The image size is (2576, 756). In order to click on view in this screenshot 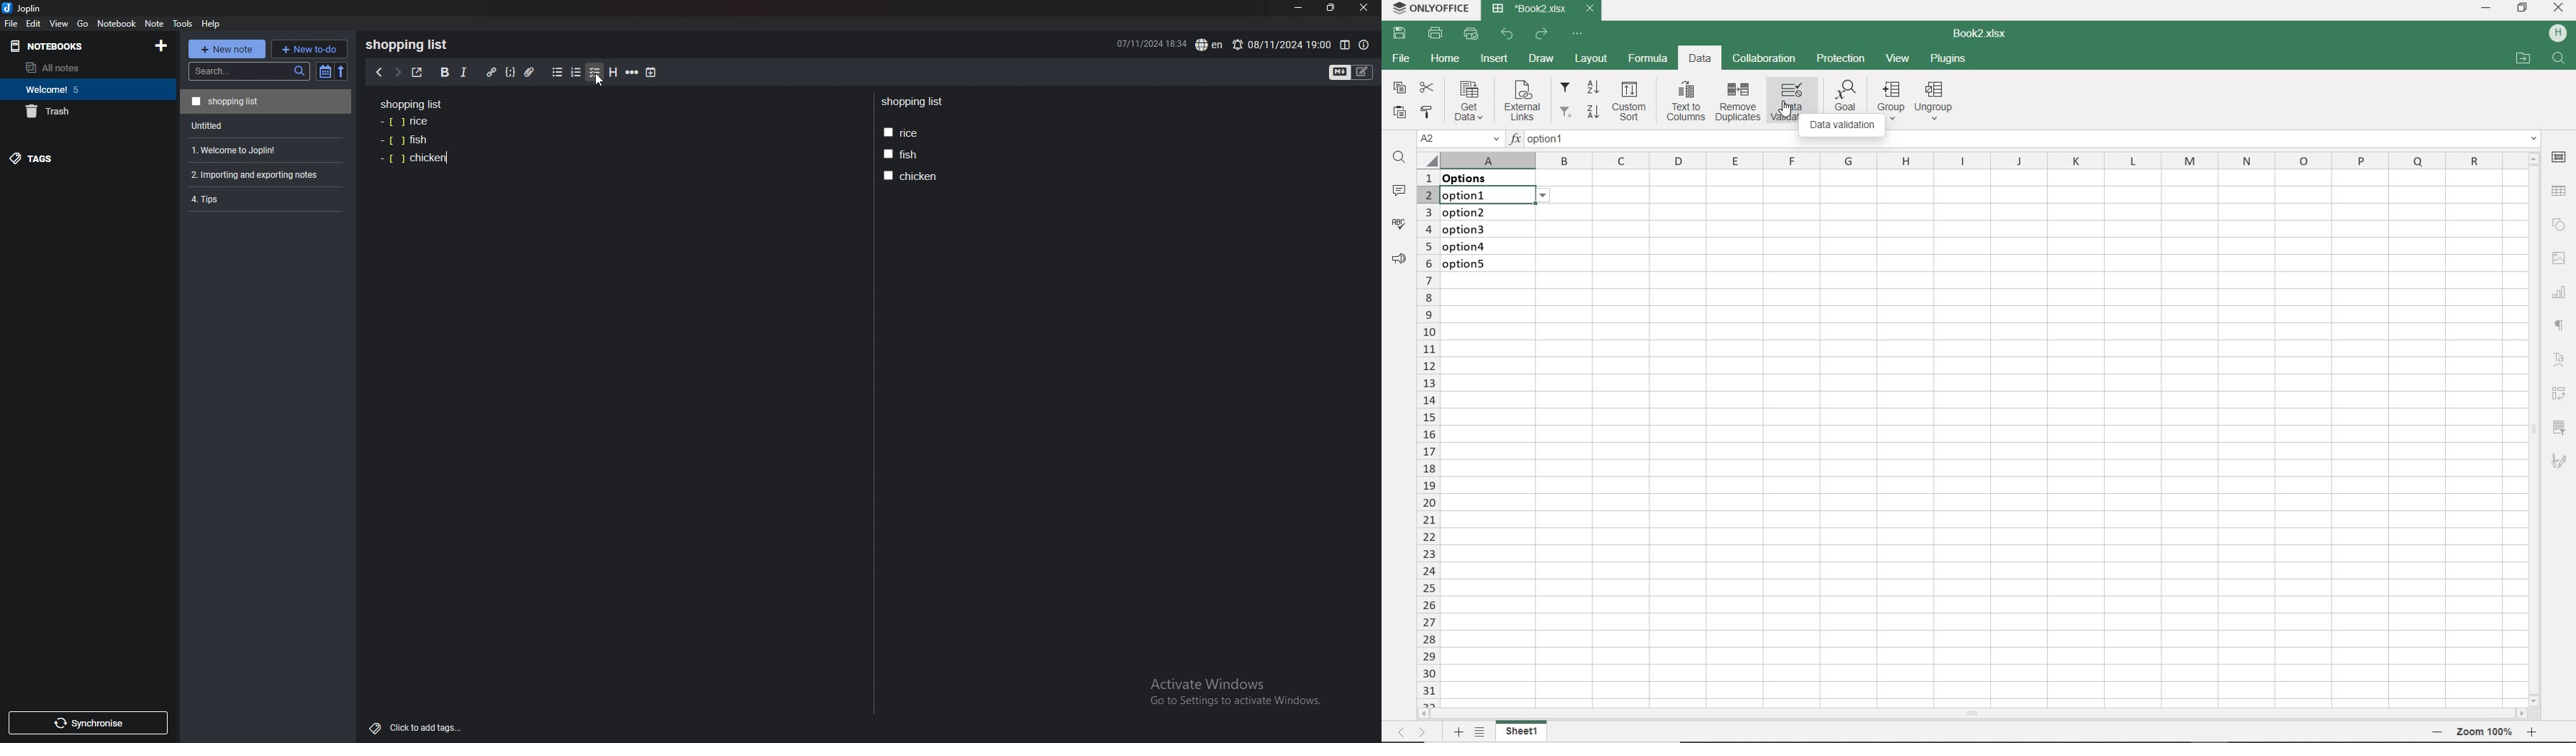, I will do `click(60, 23)`.